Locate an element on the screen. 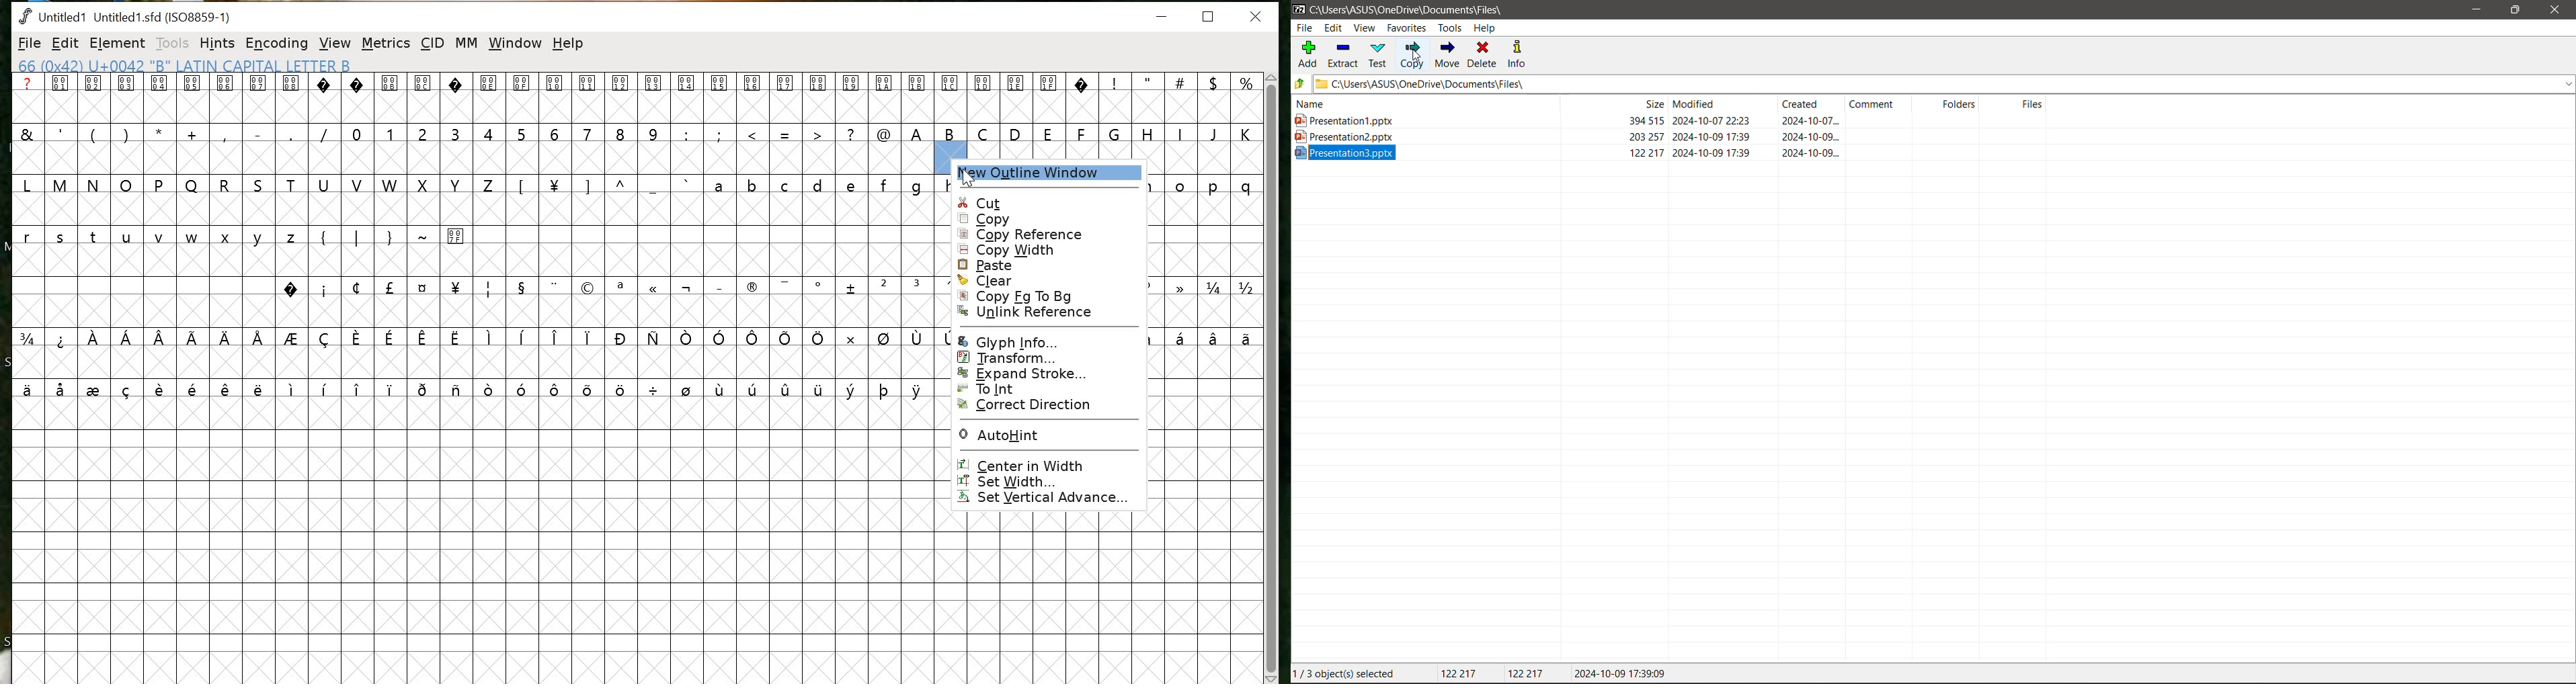 This screenshot has height=700, width=2576. MM is located at coordinates (467, 44).